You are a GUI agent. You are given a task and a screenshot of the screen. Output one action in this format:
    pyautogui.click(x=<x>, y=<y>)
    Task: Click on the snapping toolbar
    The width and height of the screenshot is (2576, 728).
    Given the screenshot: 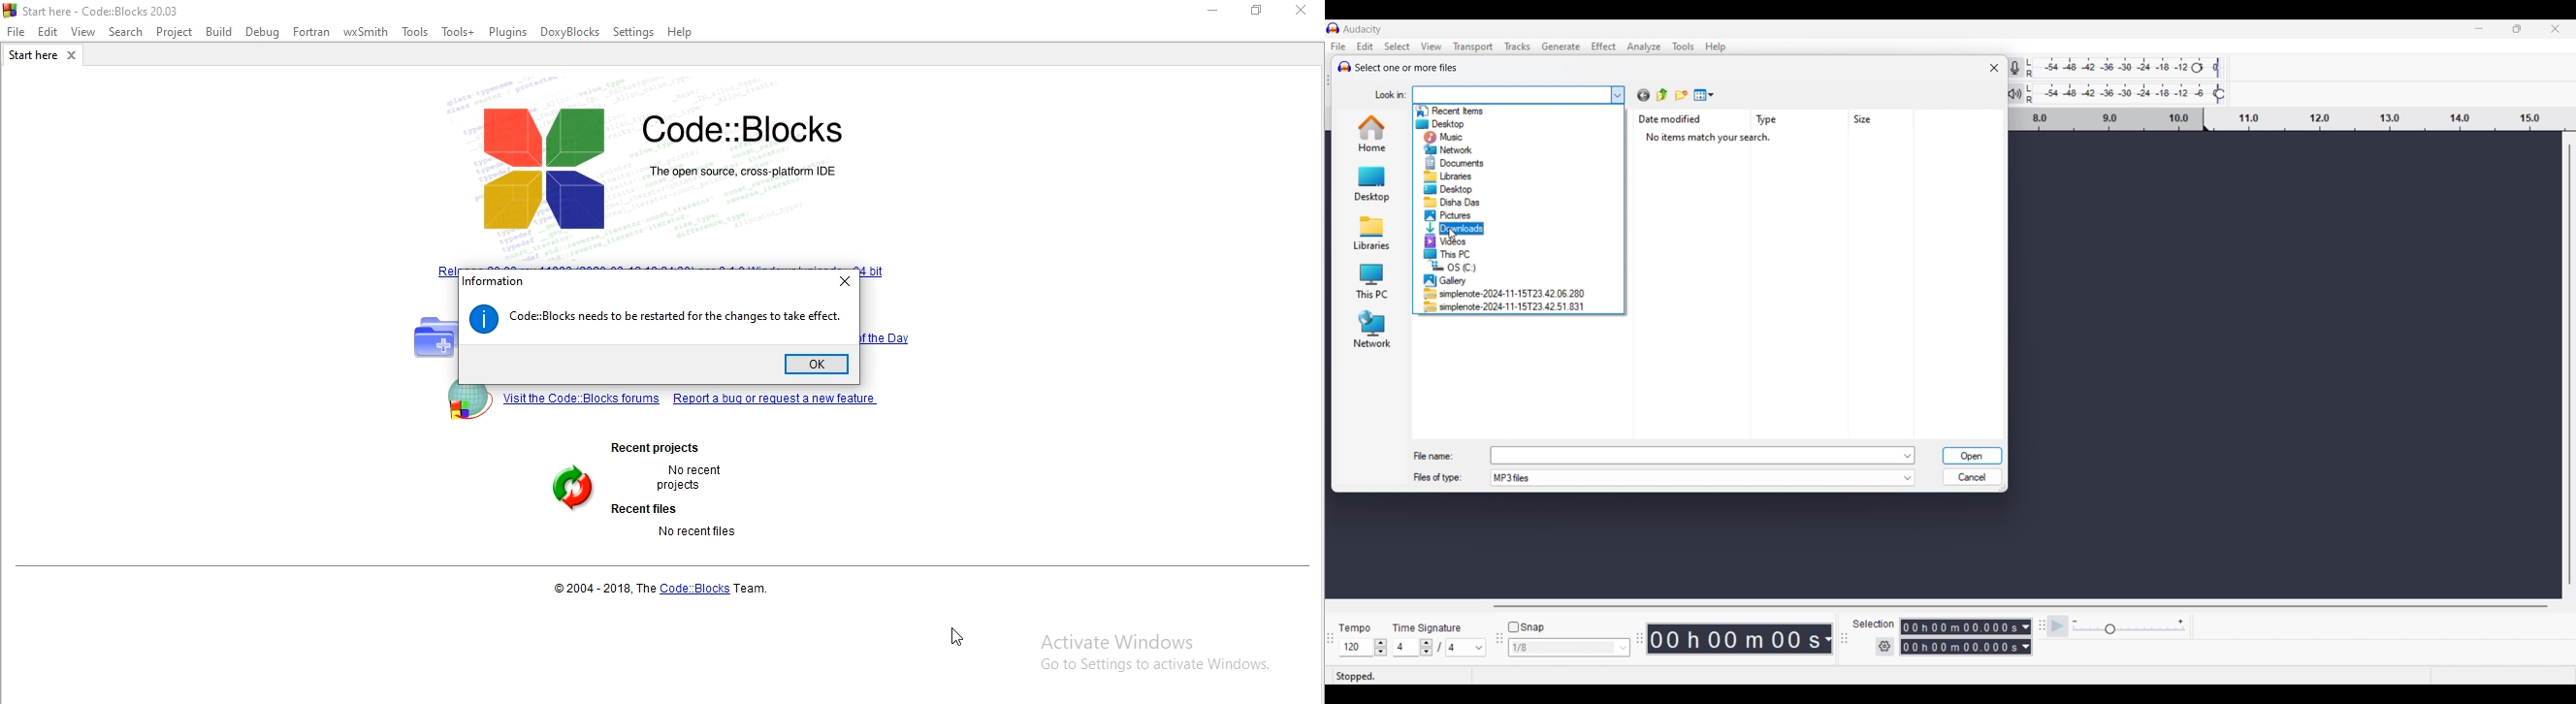 What is the action you would take?
    pyautogui.click(x=1497, y=646)
    